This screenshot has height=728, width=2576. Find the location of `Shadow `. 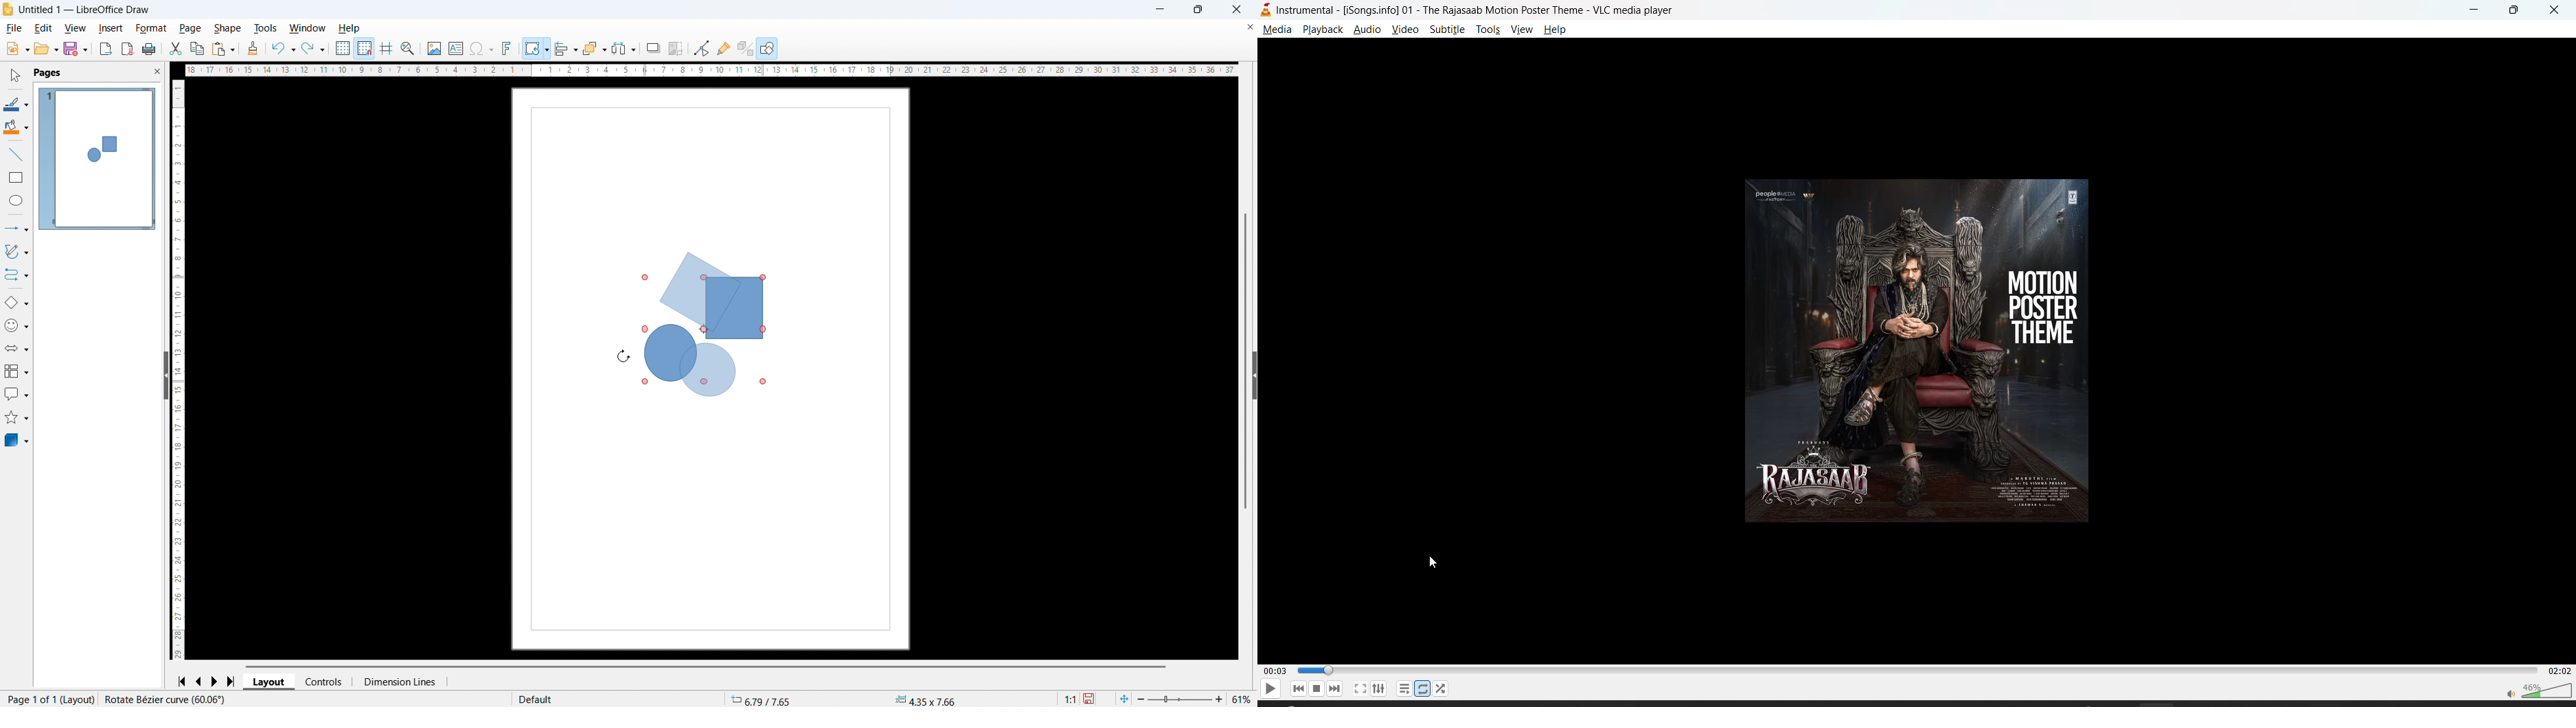

Shadow  is located at coordinates (653, 48).